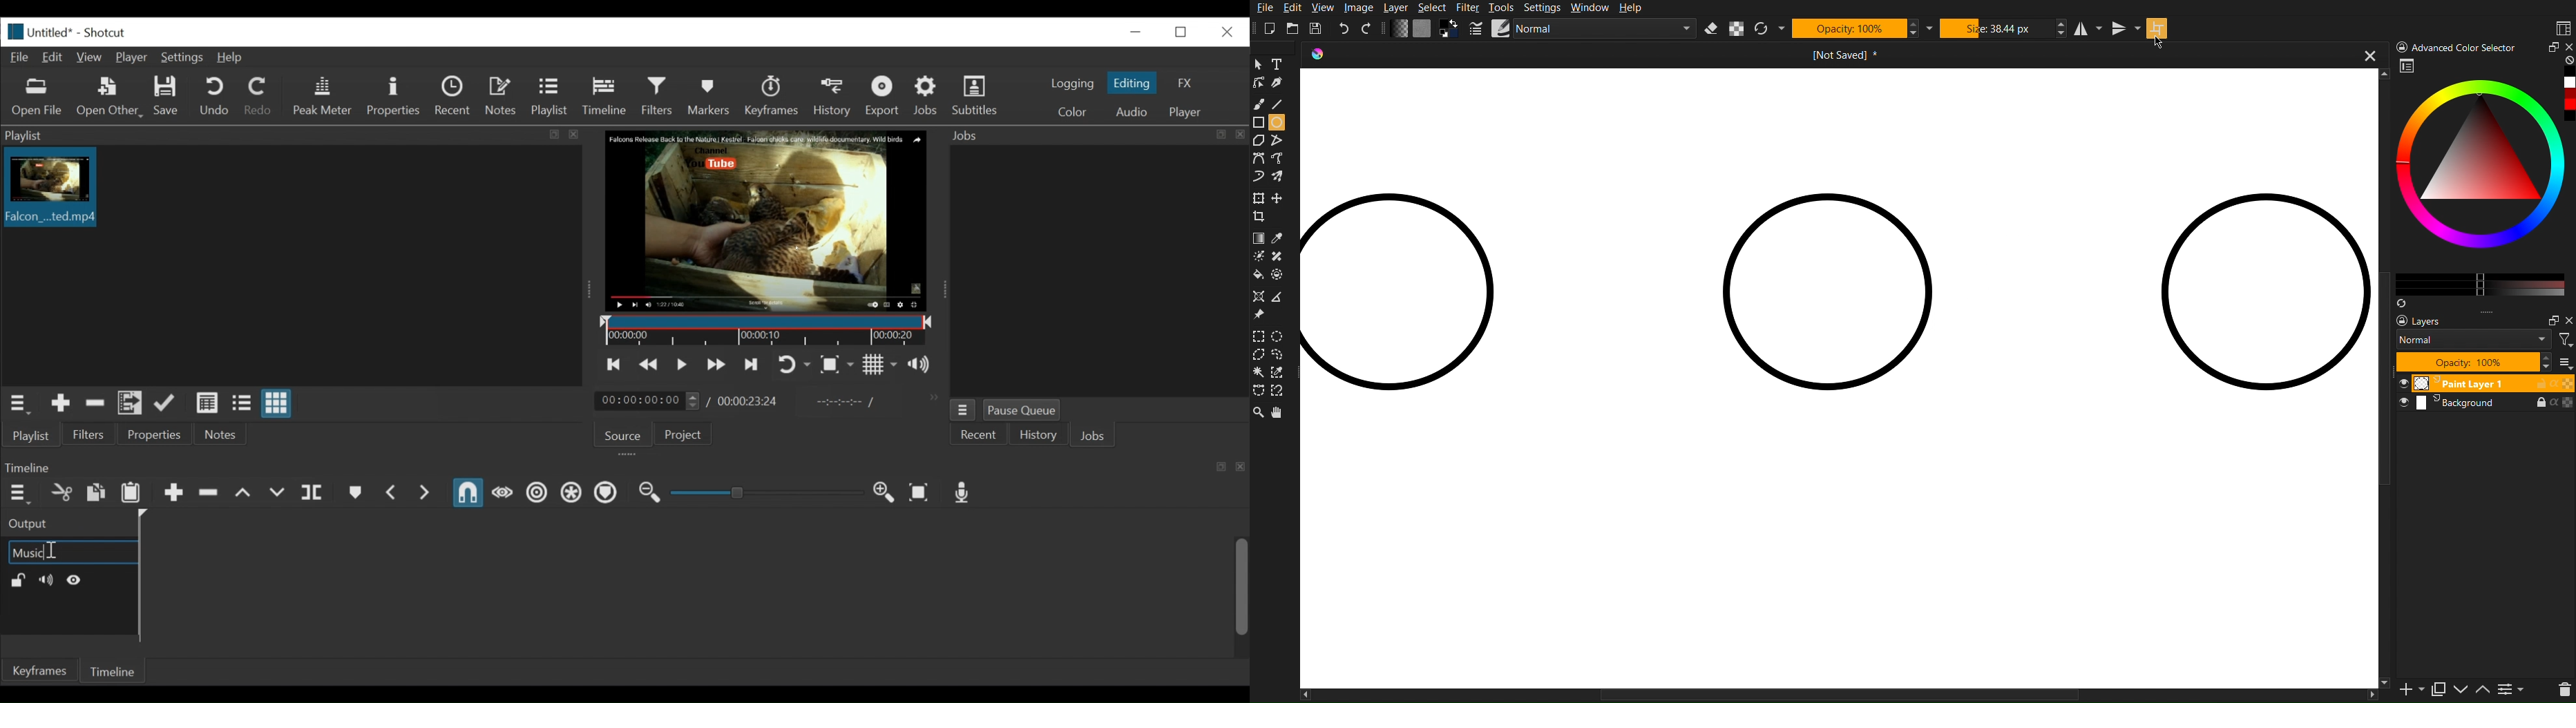 The height and width of the screenshot is (728, 2576). I want to click on Selction polygon, so click(1259, 355).